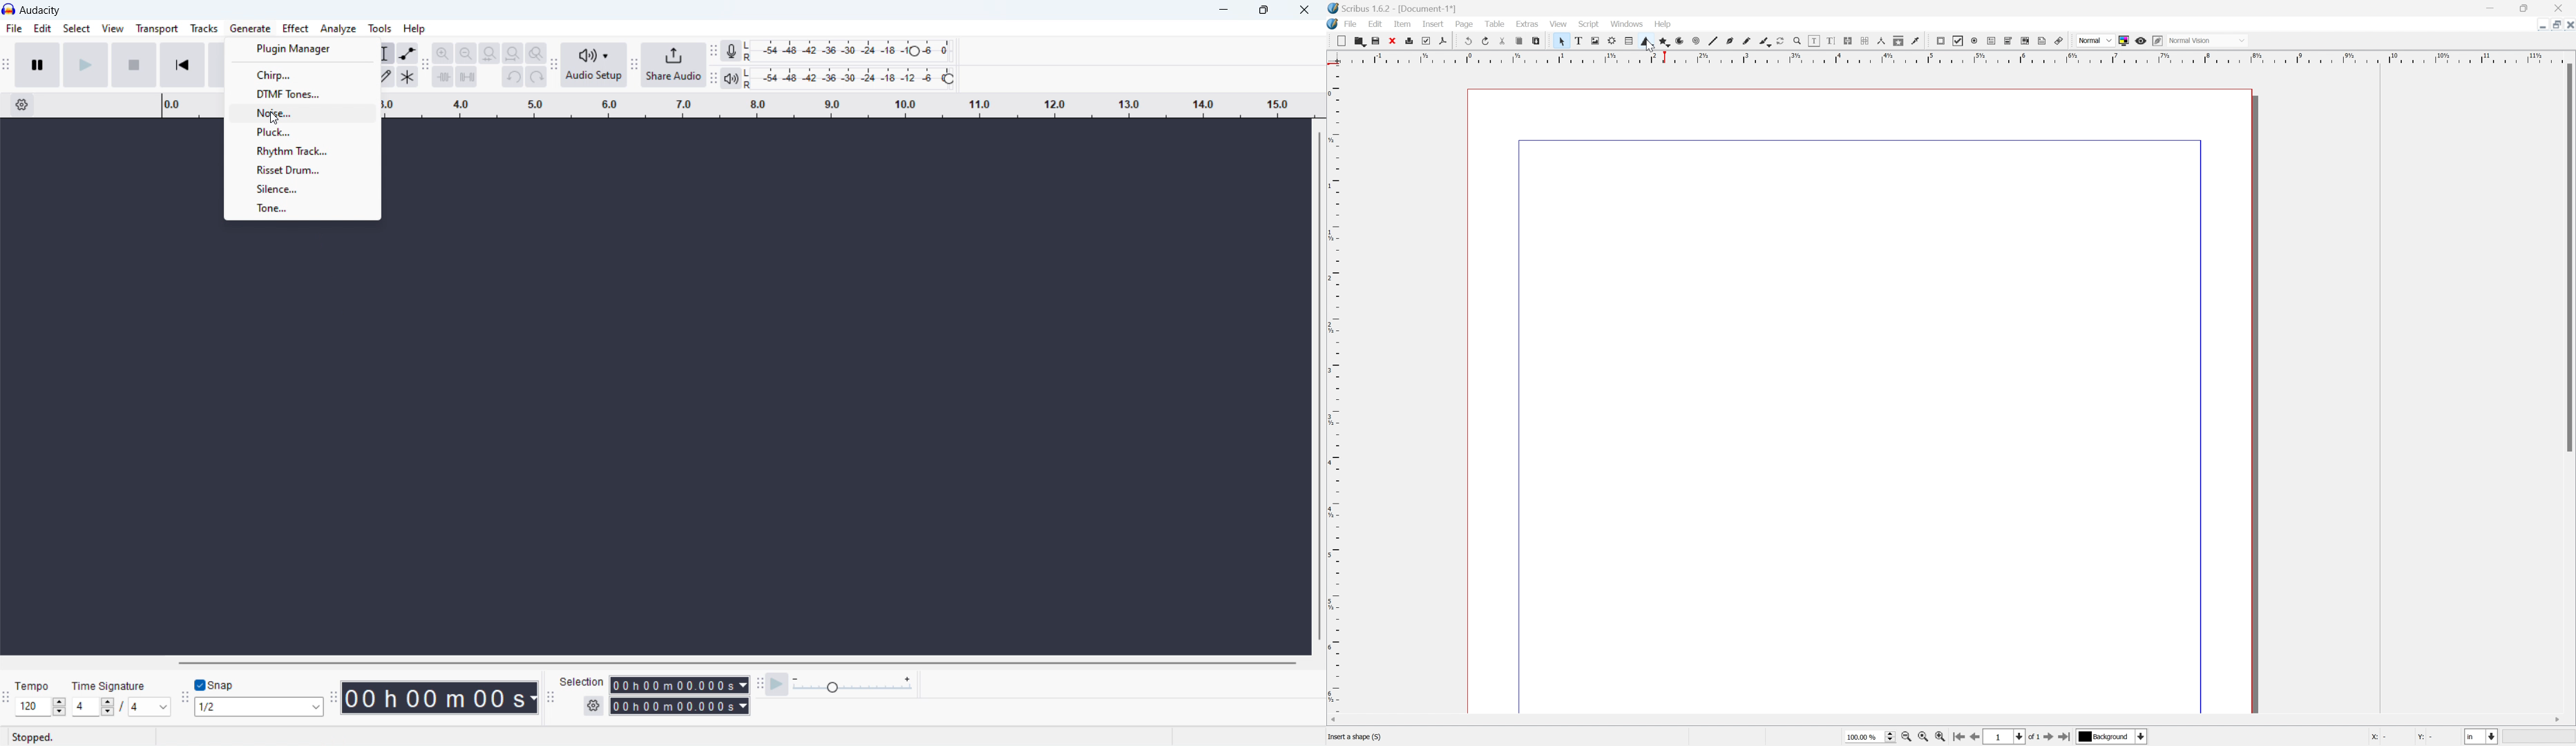  Describe the element at coordinates (2035, 737) in the screenshot. I see `of 1` at that location.